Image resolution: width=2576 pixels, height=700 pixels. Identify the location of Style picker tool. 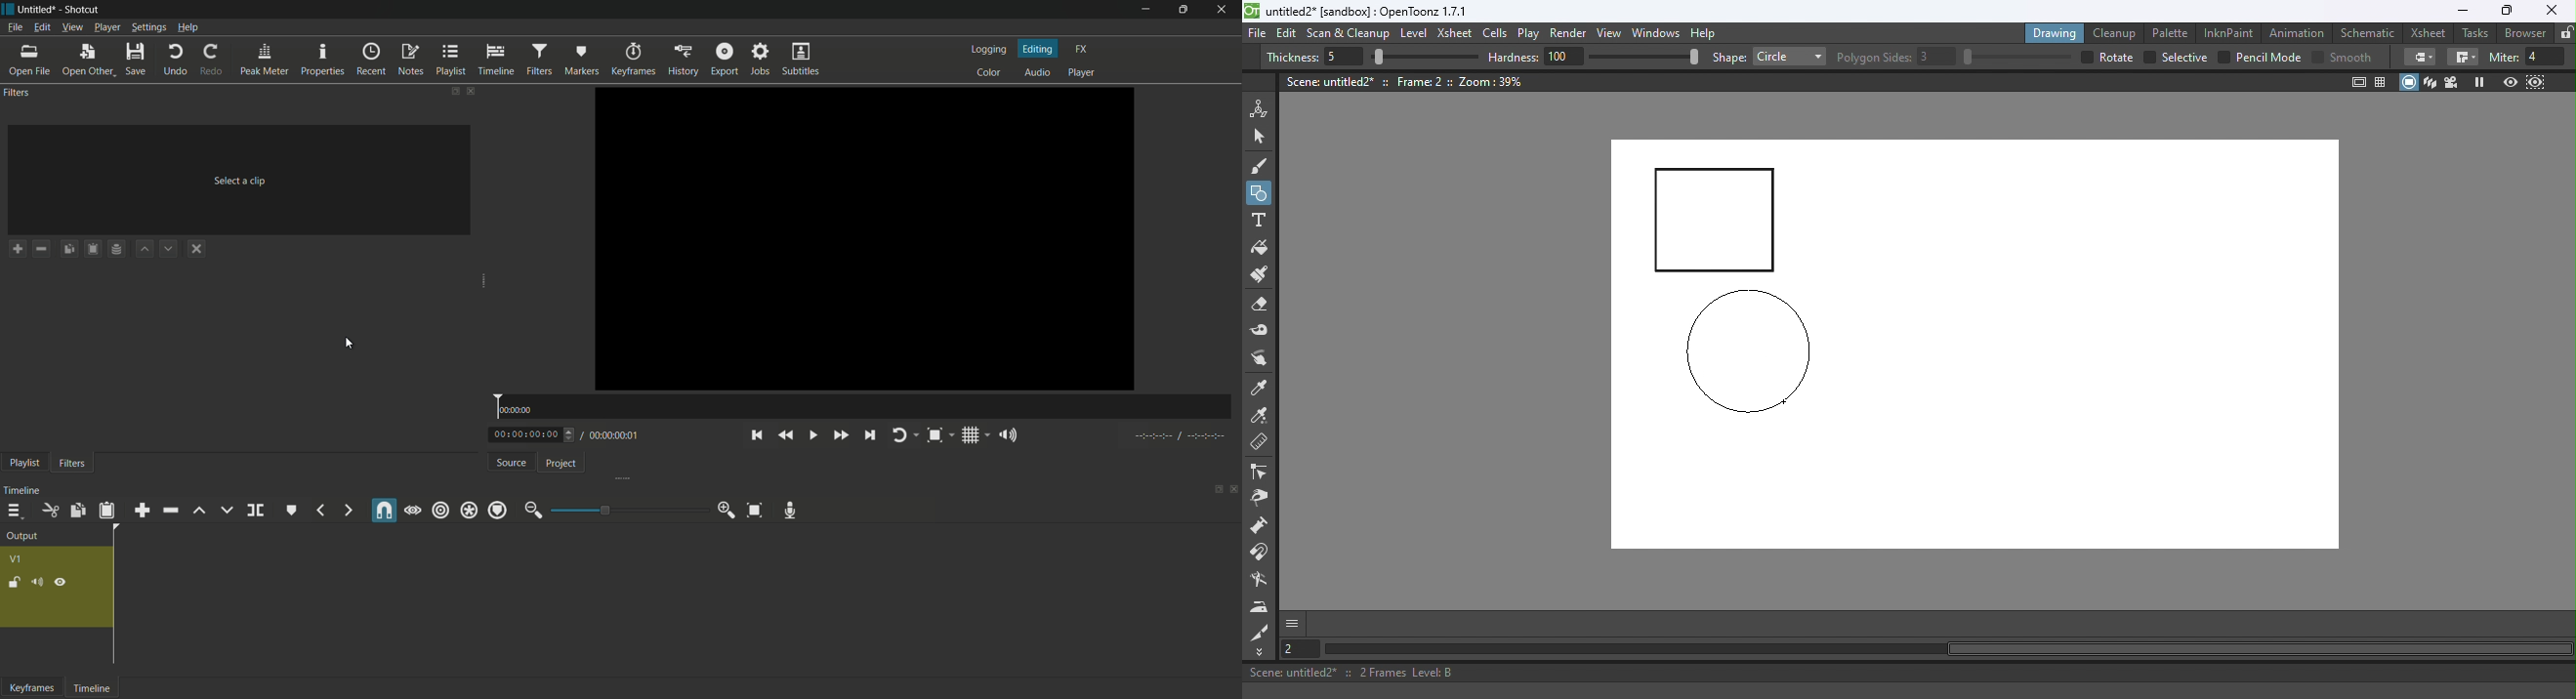
(1261, 389).